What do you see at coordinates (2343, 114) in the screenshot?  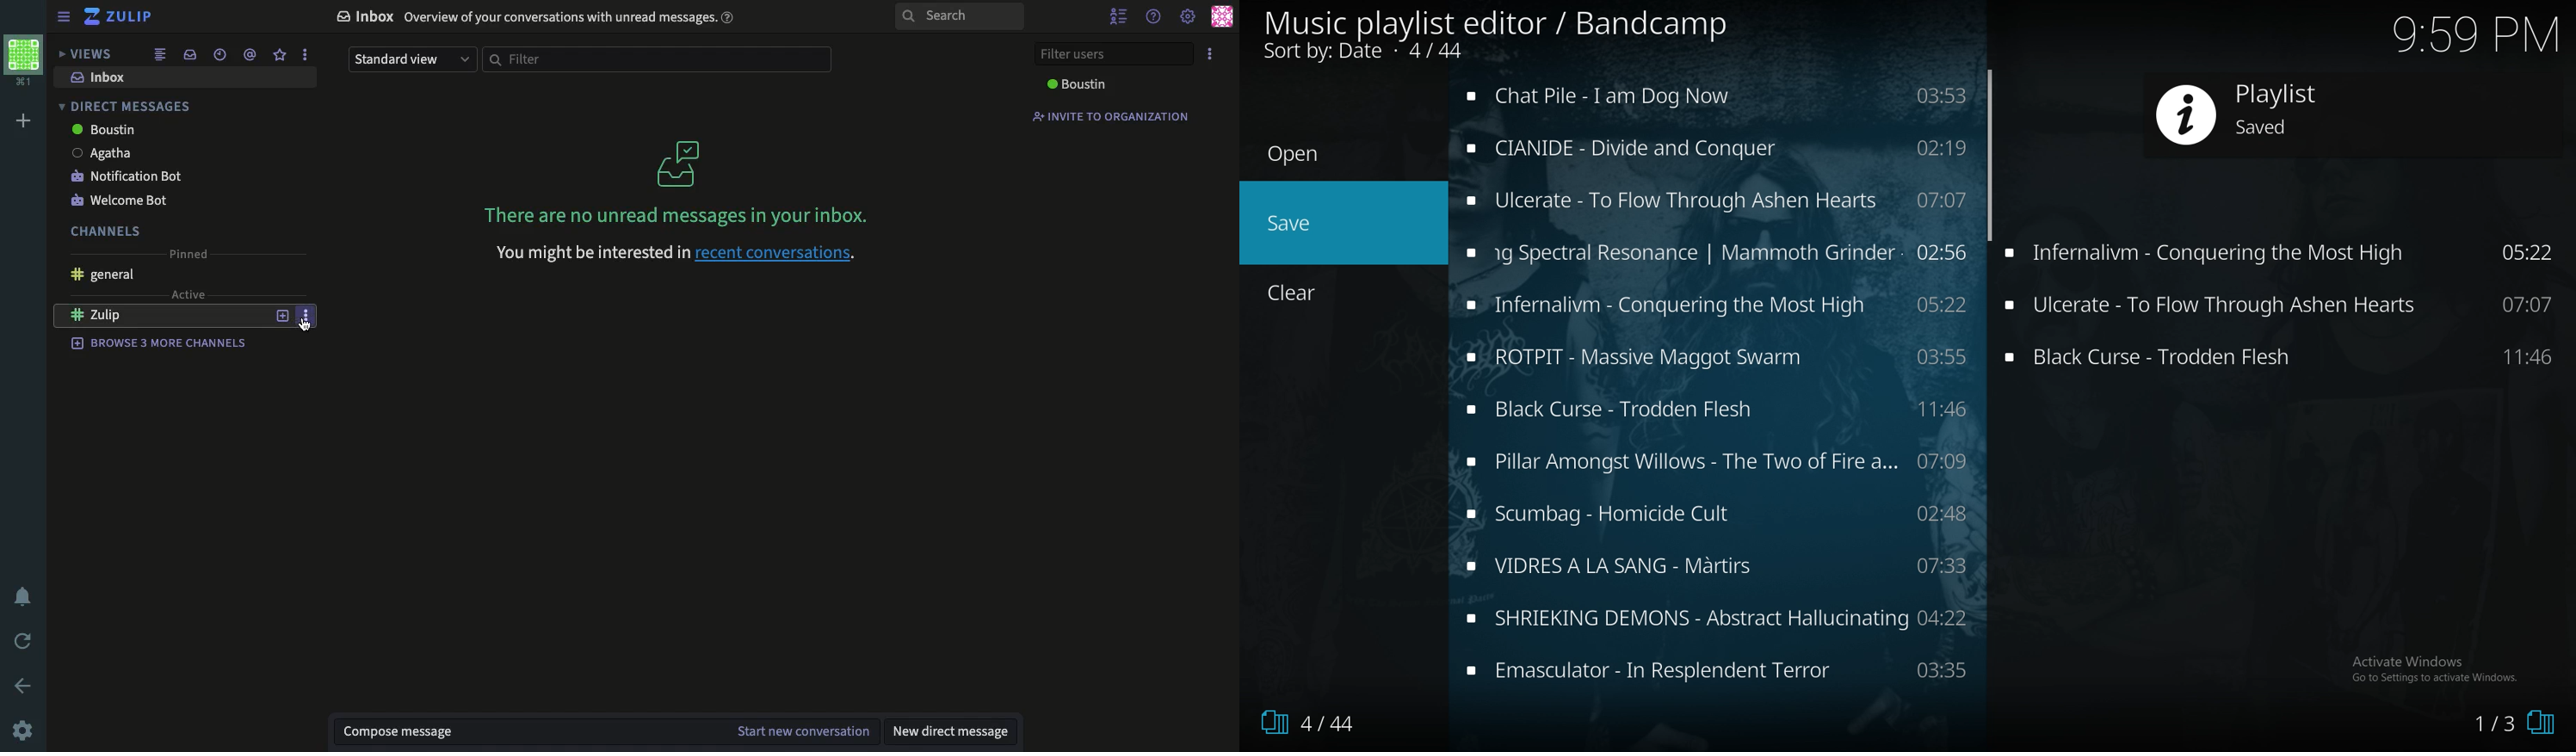 I see `playlist saved` at bounding box center [2343, 114].